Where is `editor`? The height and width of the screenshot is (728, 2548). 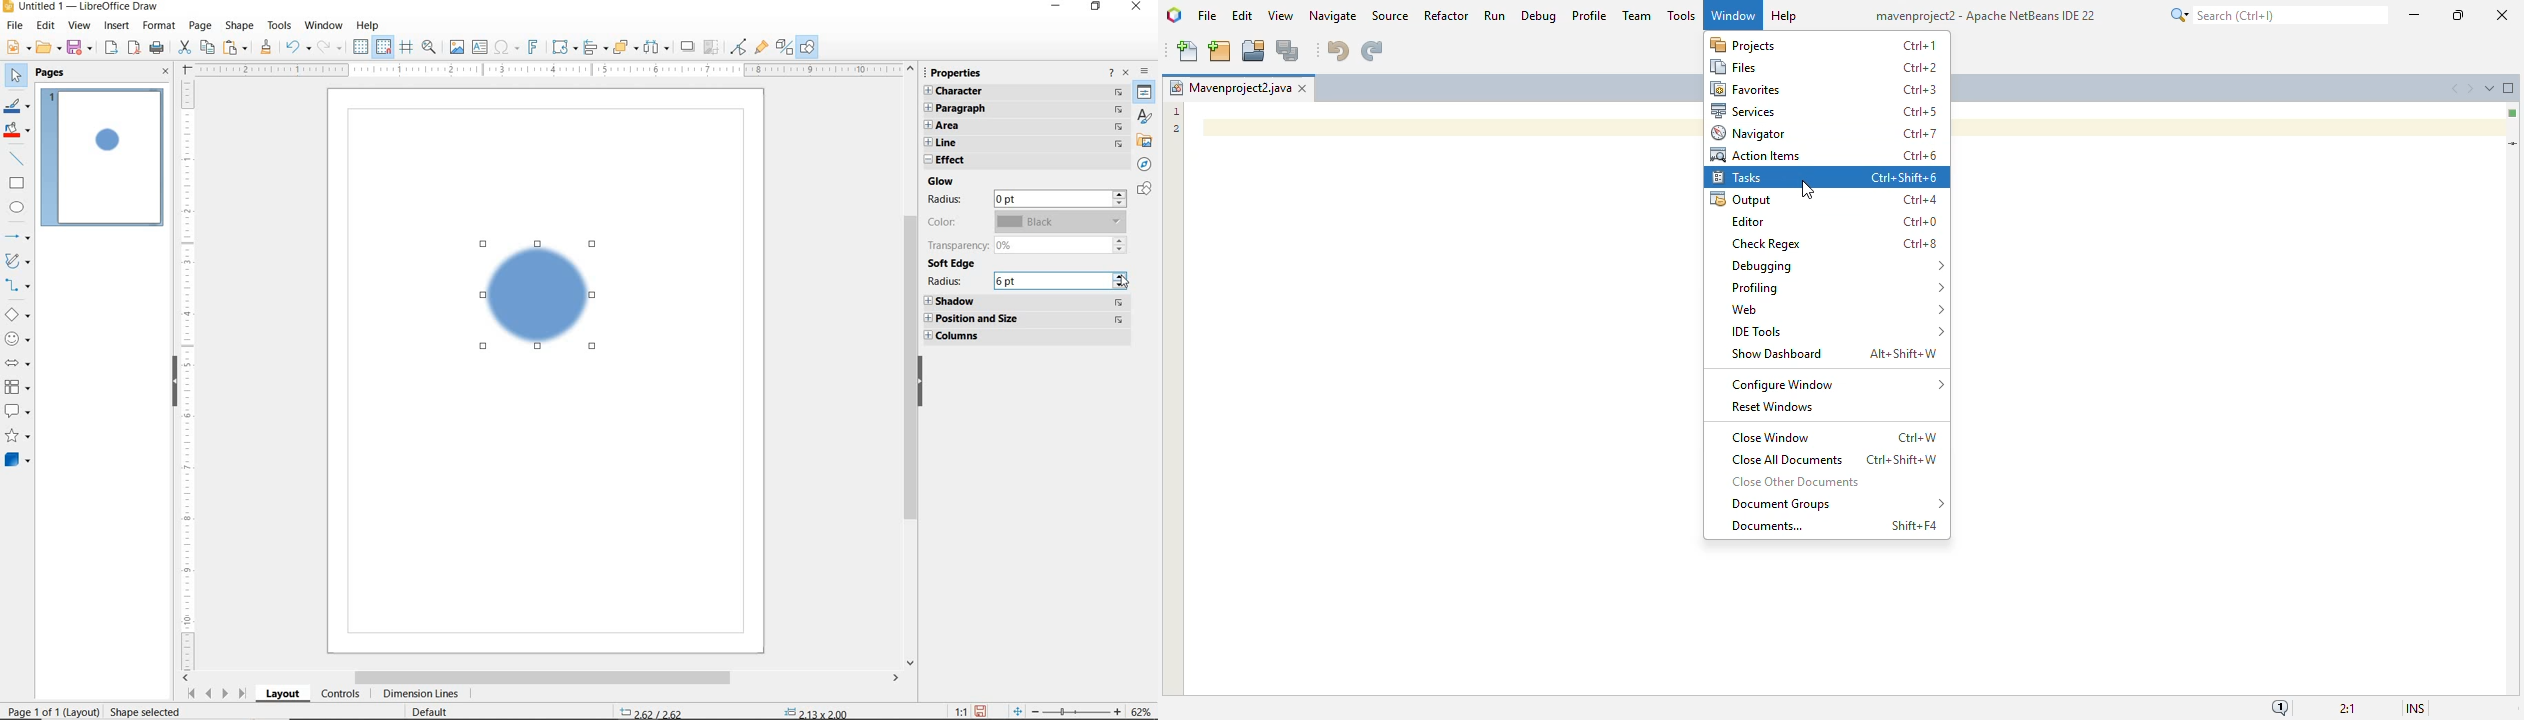
editor is located at coordinates (1747, 221).